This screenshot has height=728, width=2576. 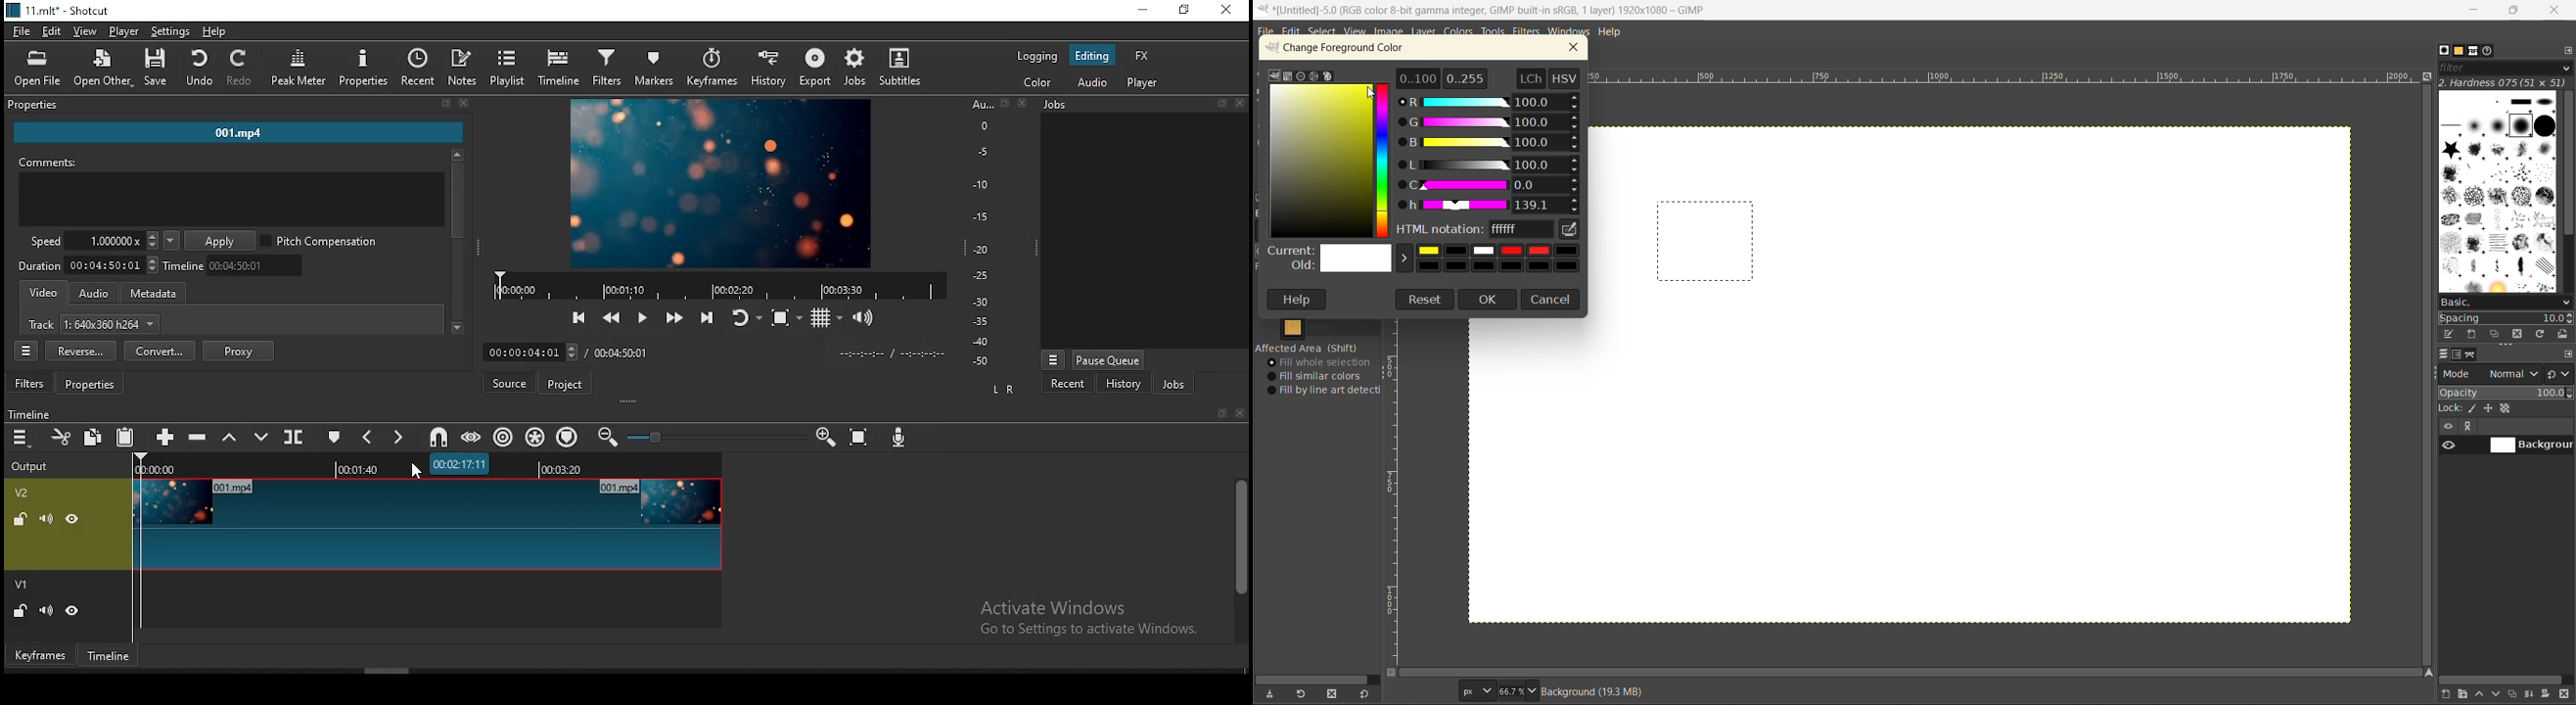 I want to click on delete this layer, so click(x=2566, y=695).